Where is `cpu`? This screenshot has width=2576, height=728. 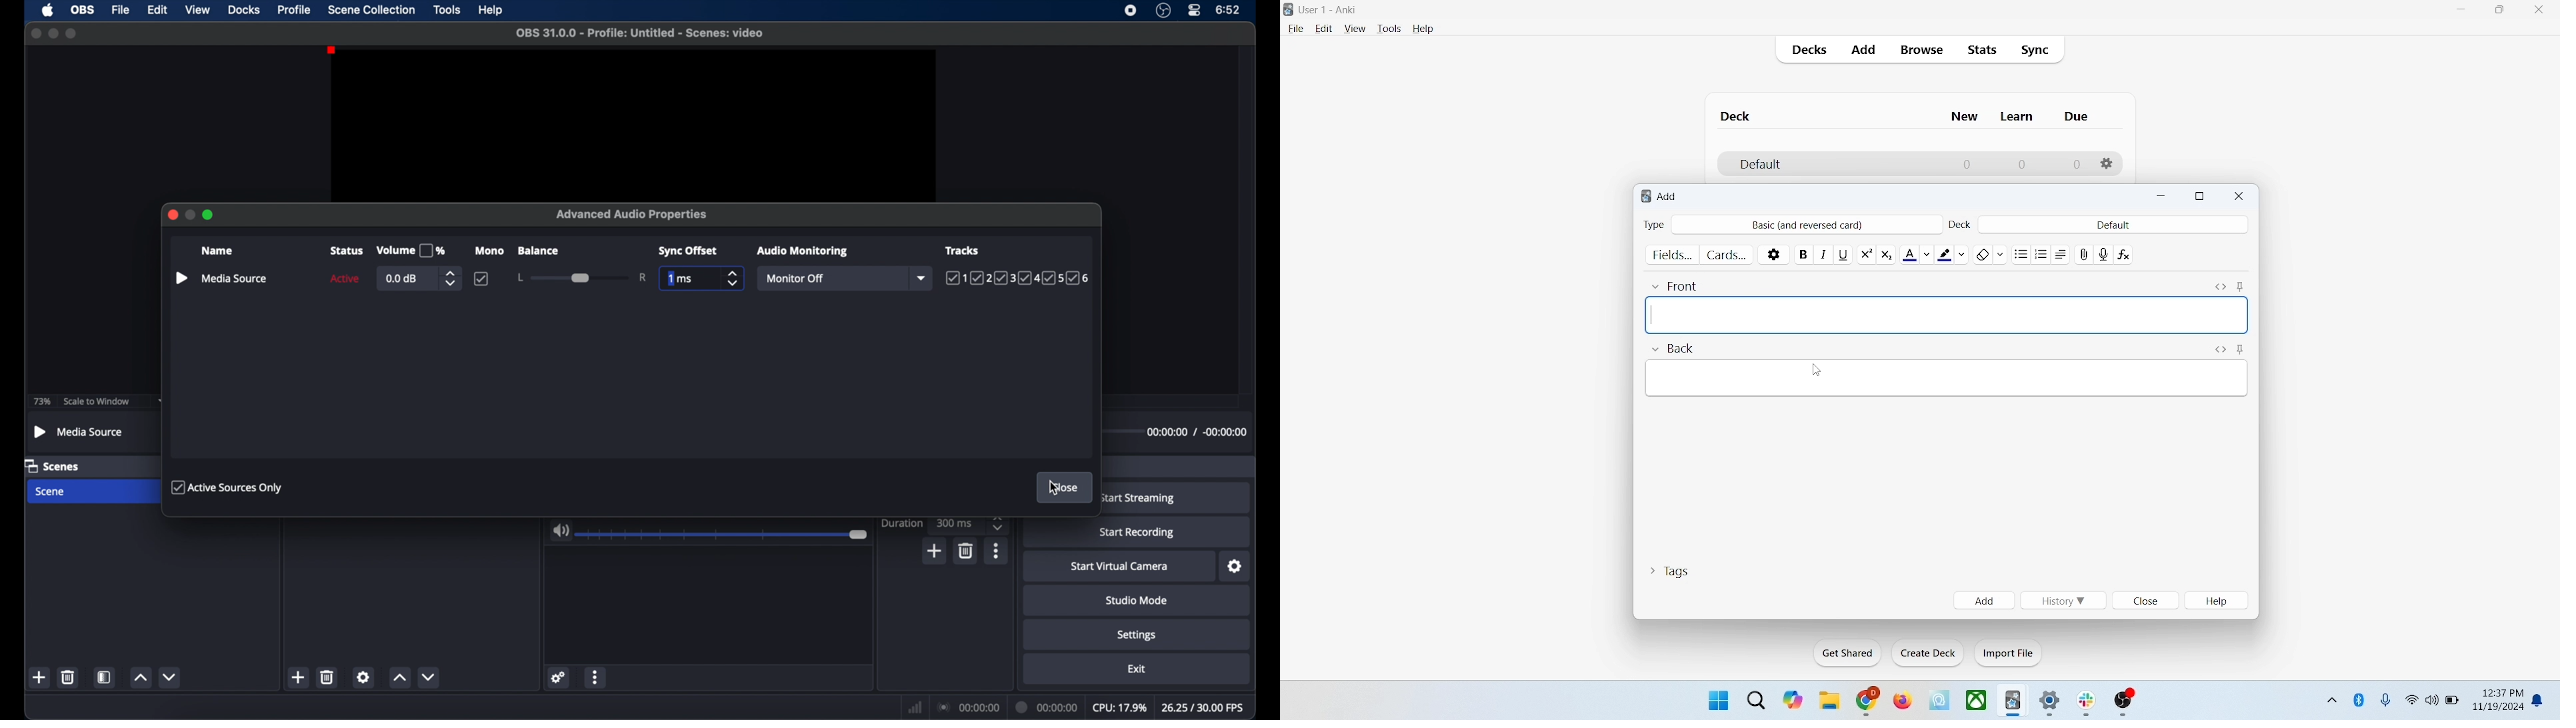 cpu is located at coordinates (1119, 708).